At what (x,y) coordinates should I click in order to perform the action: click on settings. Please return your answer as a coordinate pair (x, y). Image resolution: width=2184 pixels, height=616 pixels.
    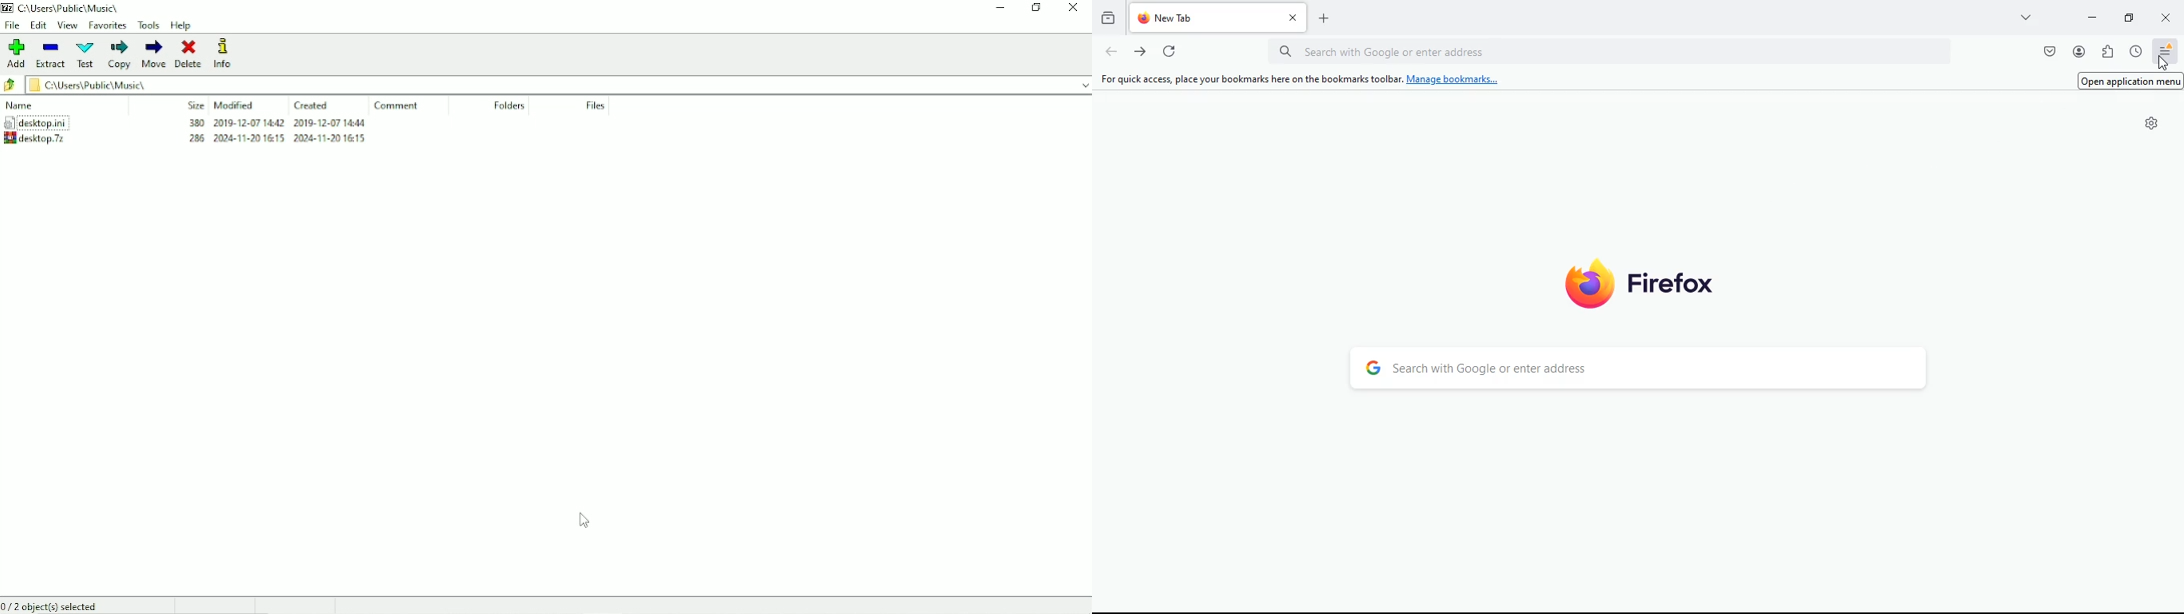
    Looking at the image, I should click on (2152, 124).